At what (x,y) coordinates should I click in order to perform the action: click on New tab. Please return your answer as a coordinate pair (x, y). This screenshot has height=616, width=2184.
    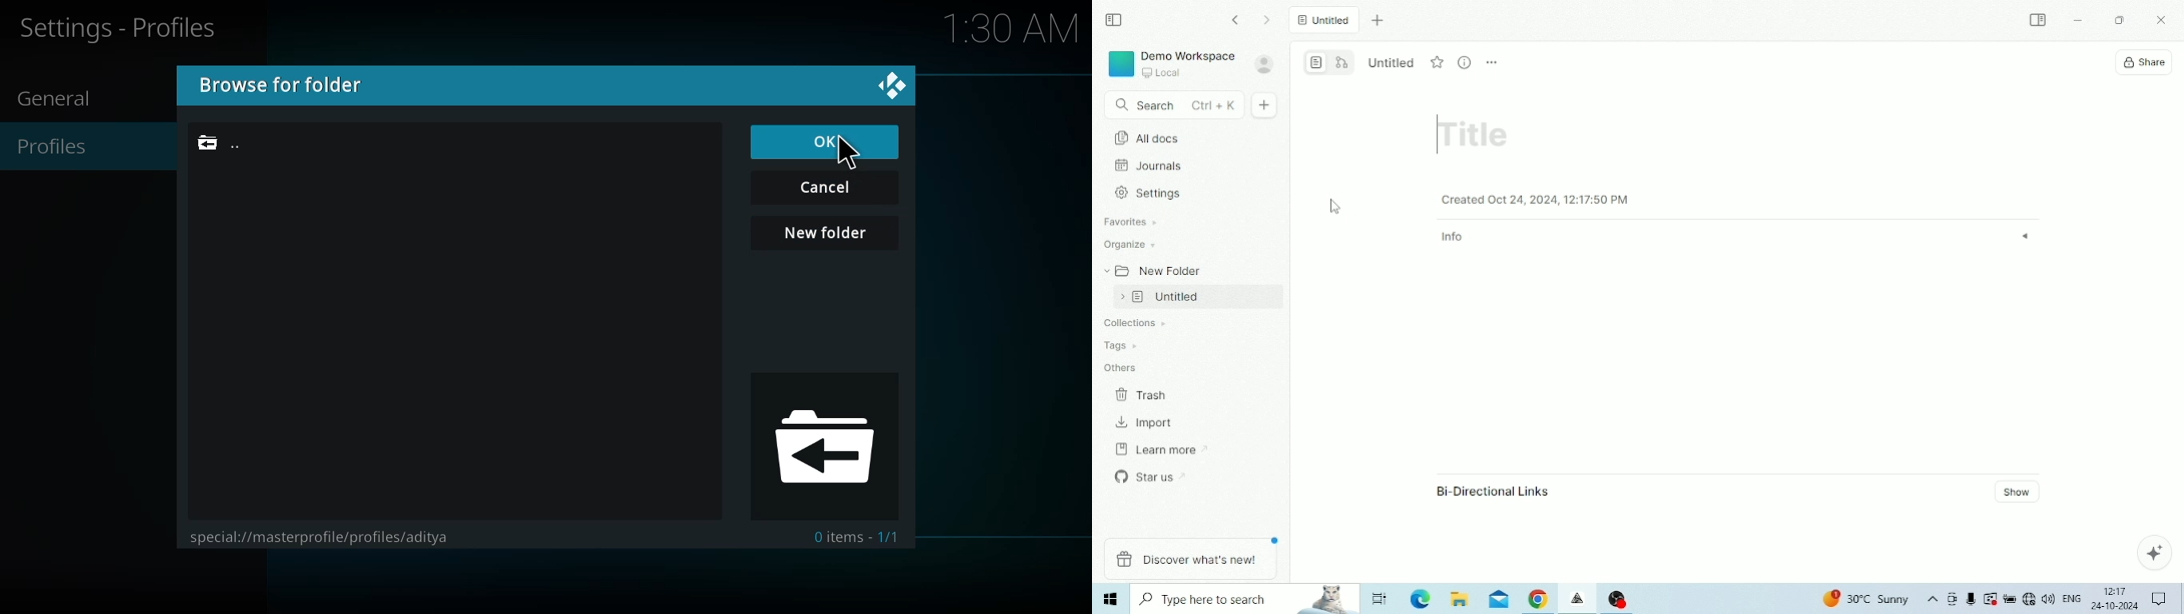
    Looking at the image, I should click on (1379, 21).